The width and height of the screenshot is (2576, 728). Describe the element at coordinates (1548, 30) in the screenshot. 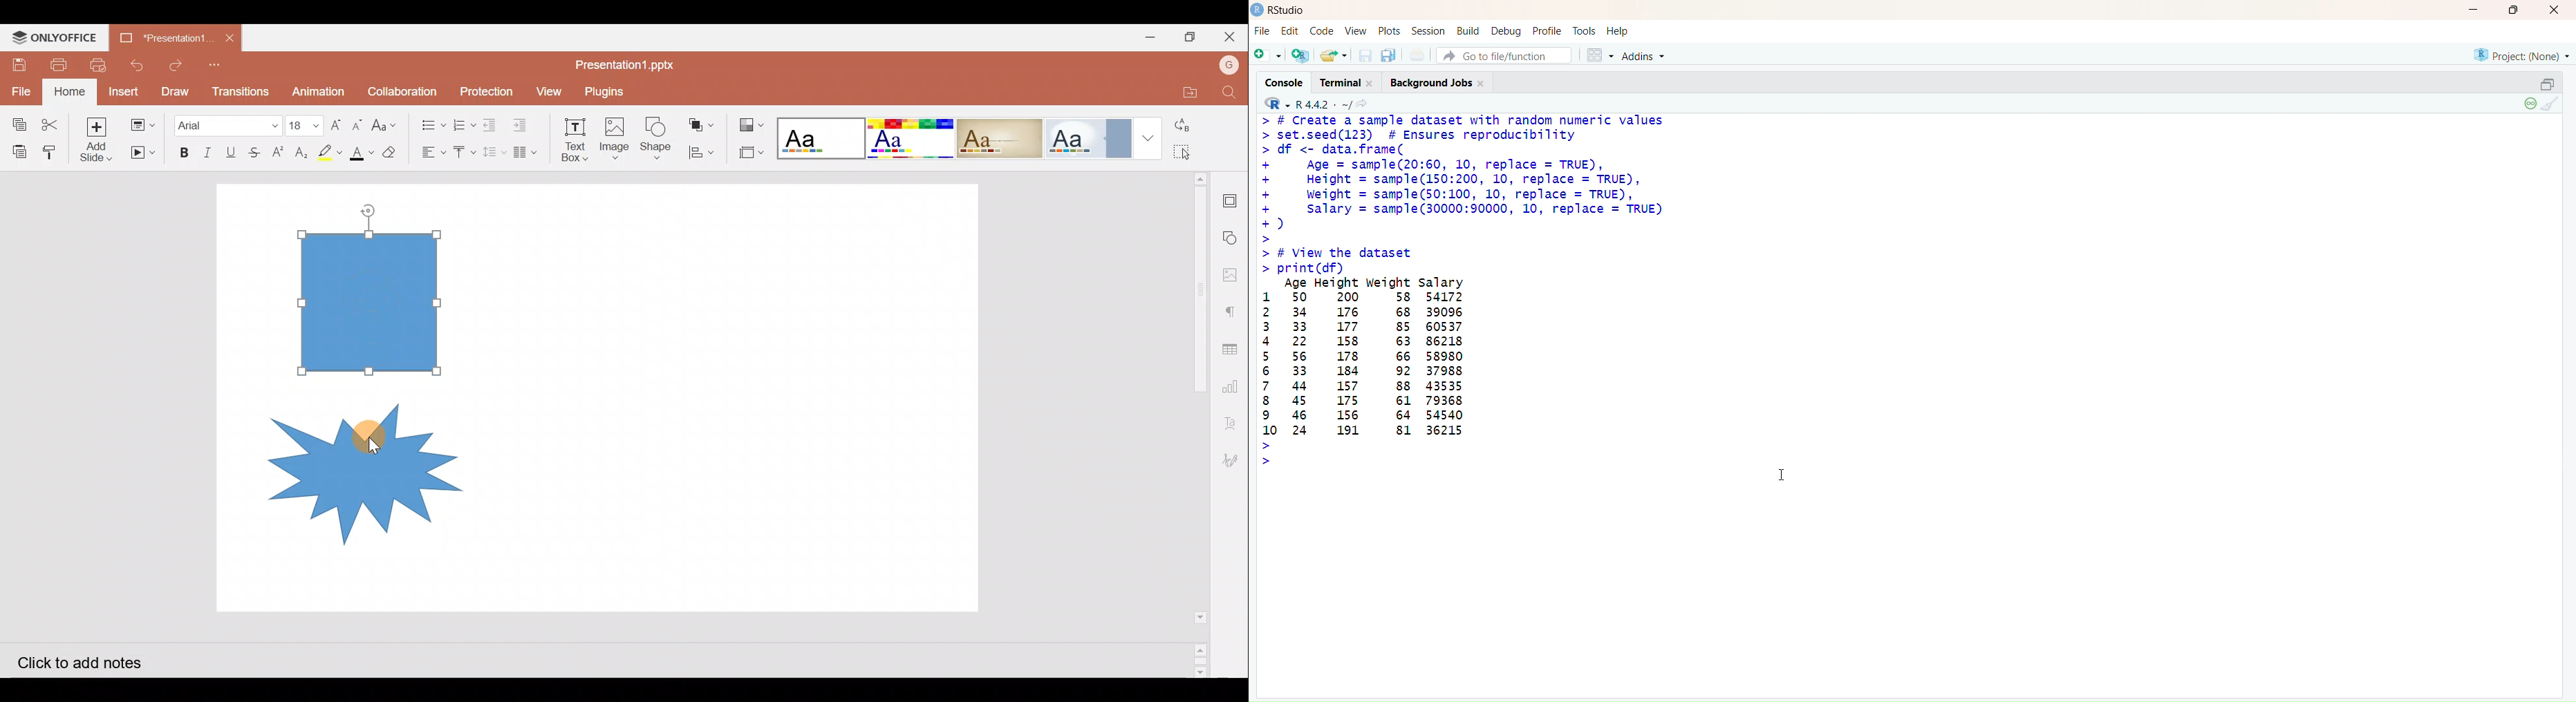

I see `Profile` at that location.